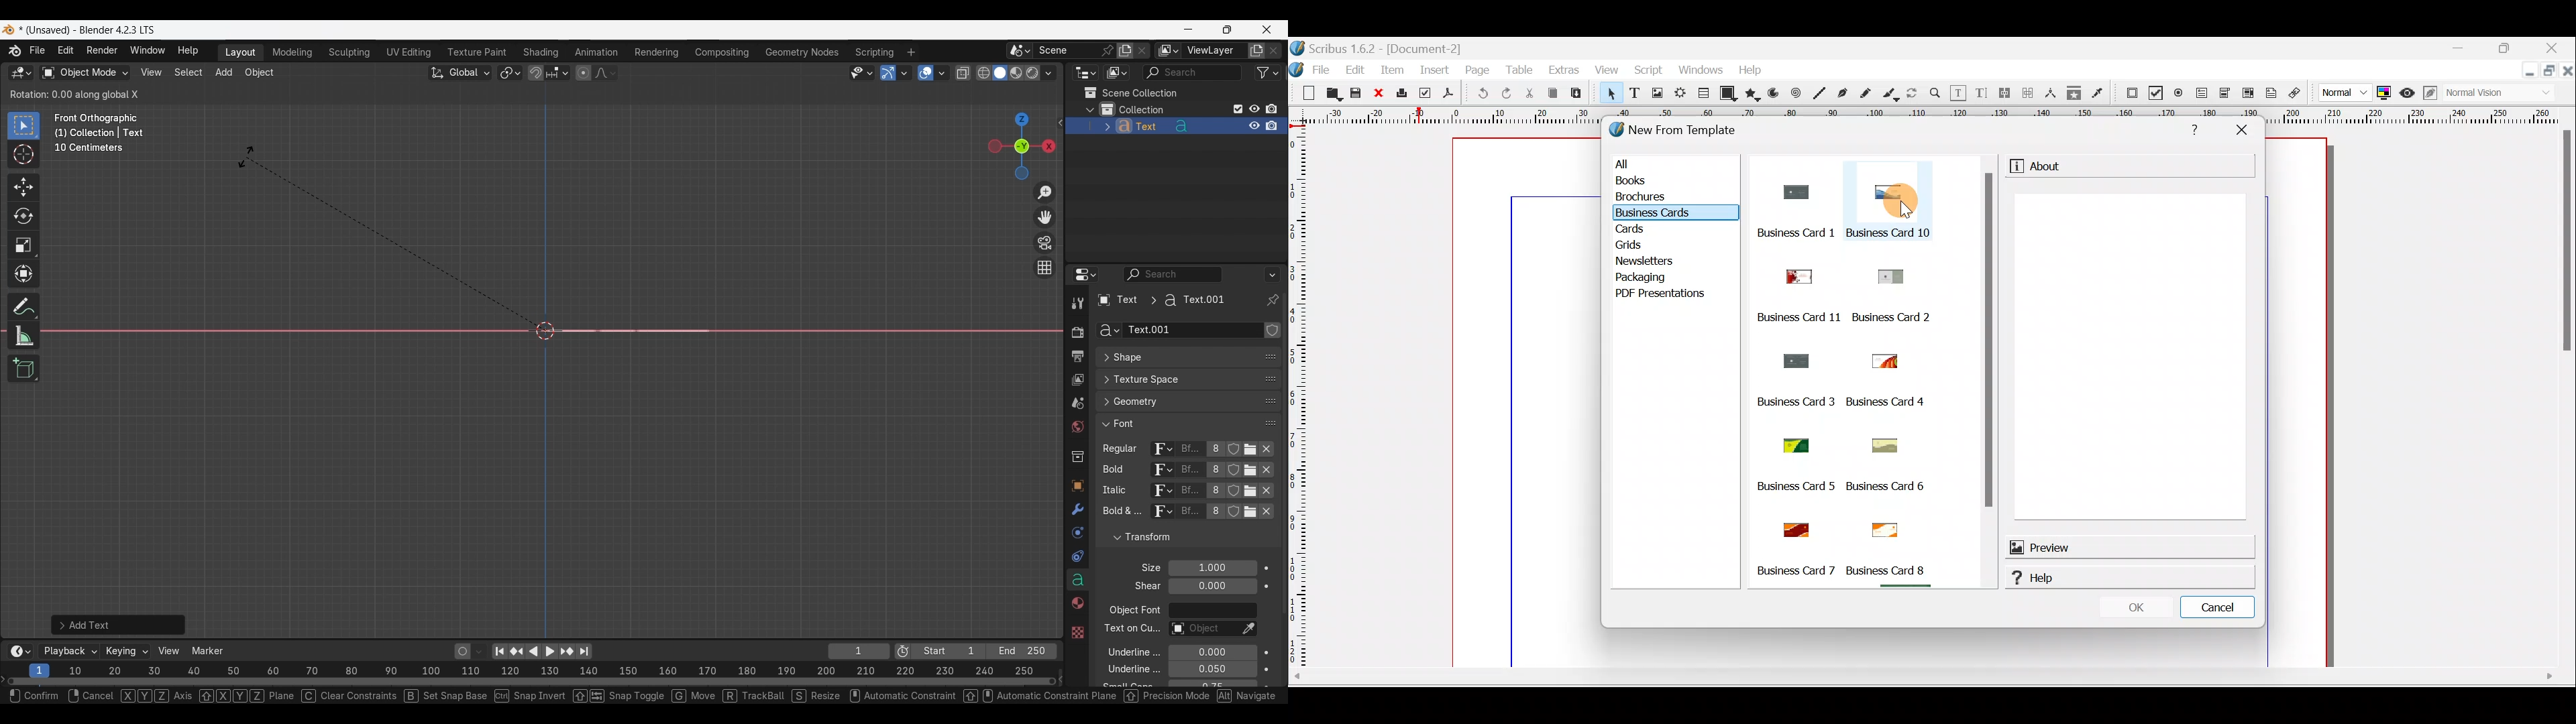  Describe the element at coordinates (2243, 134) in the screenshot. I see `Close` at that location.